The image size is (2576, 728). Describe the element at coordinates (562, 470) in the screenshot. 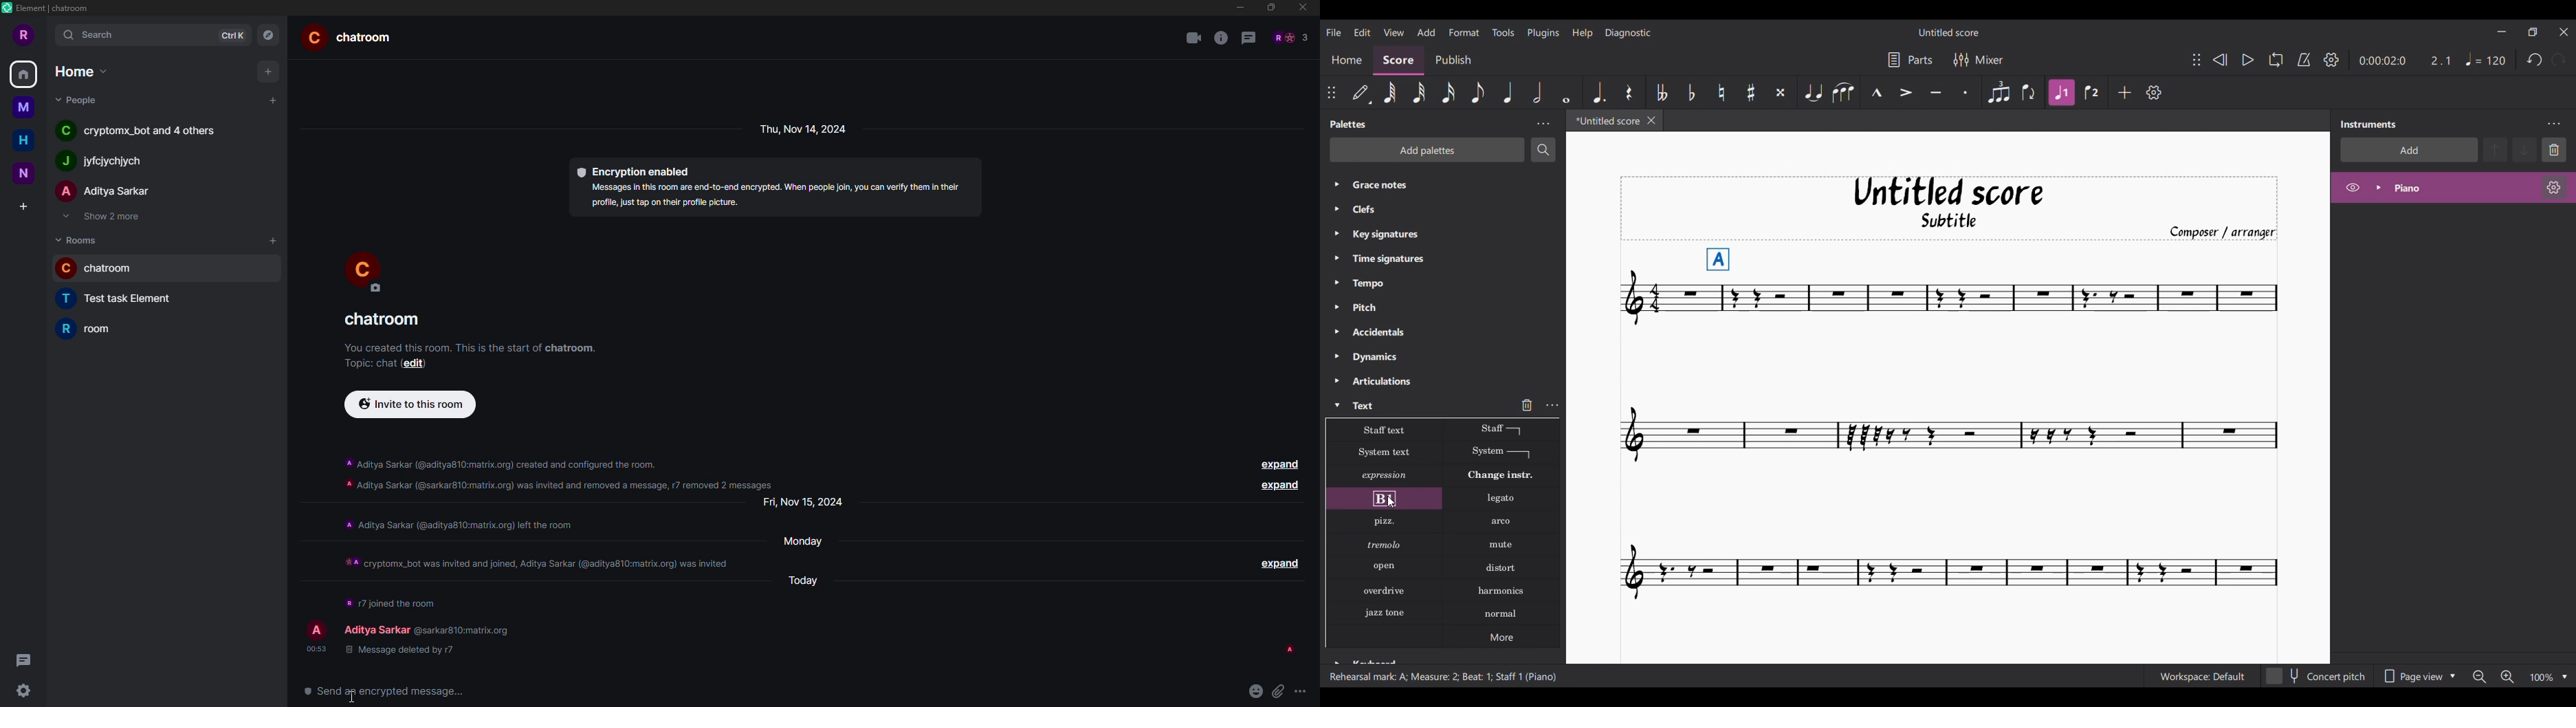

I see `info` at that location.